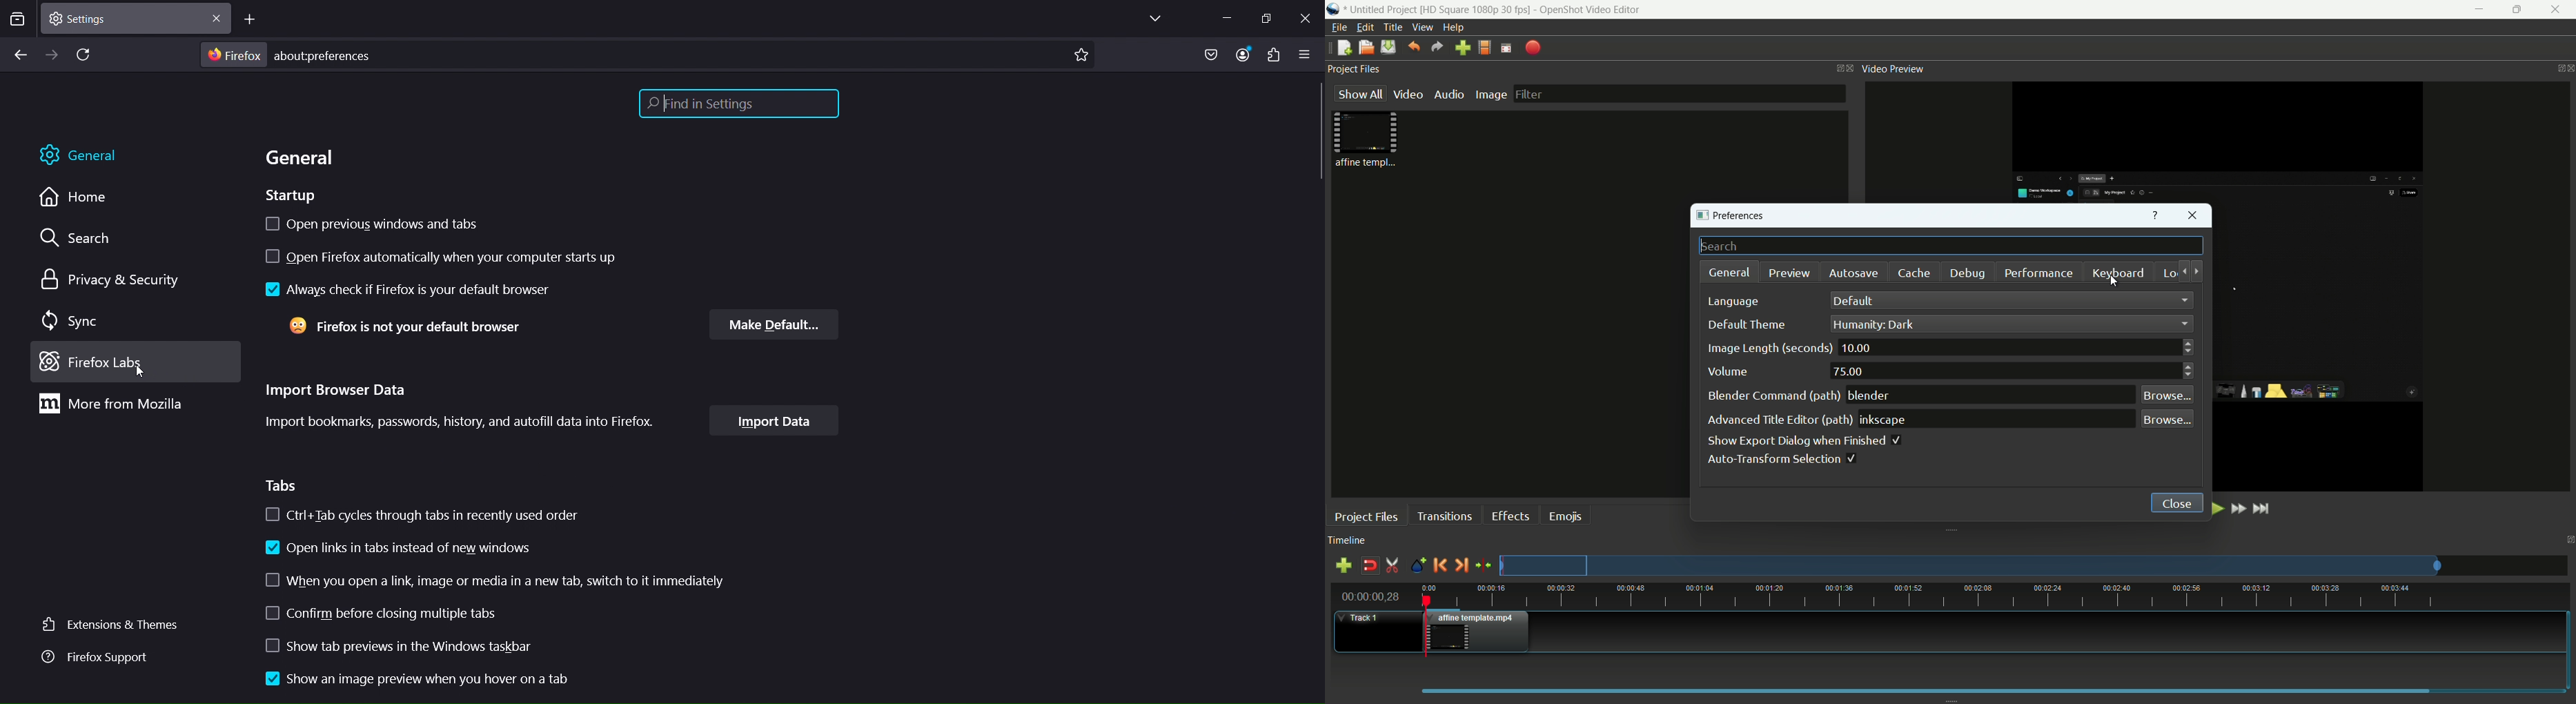 The height and width of the screenshot is (728, 2576). I want to click on transitions, so click(1444, 516).